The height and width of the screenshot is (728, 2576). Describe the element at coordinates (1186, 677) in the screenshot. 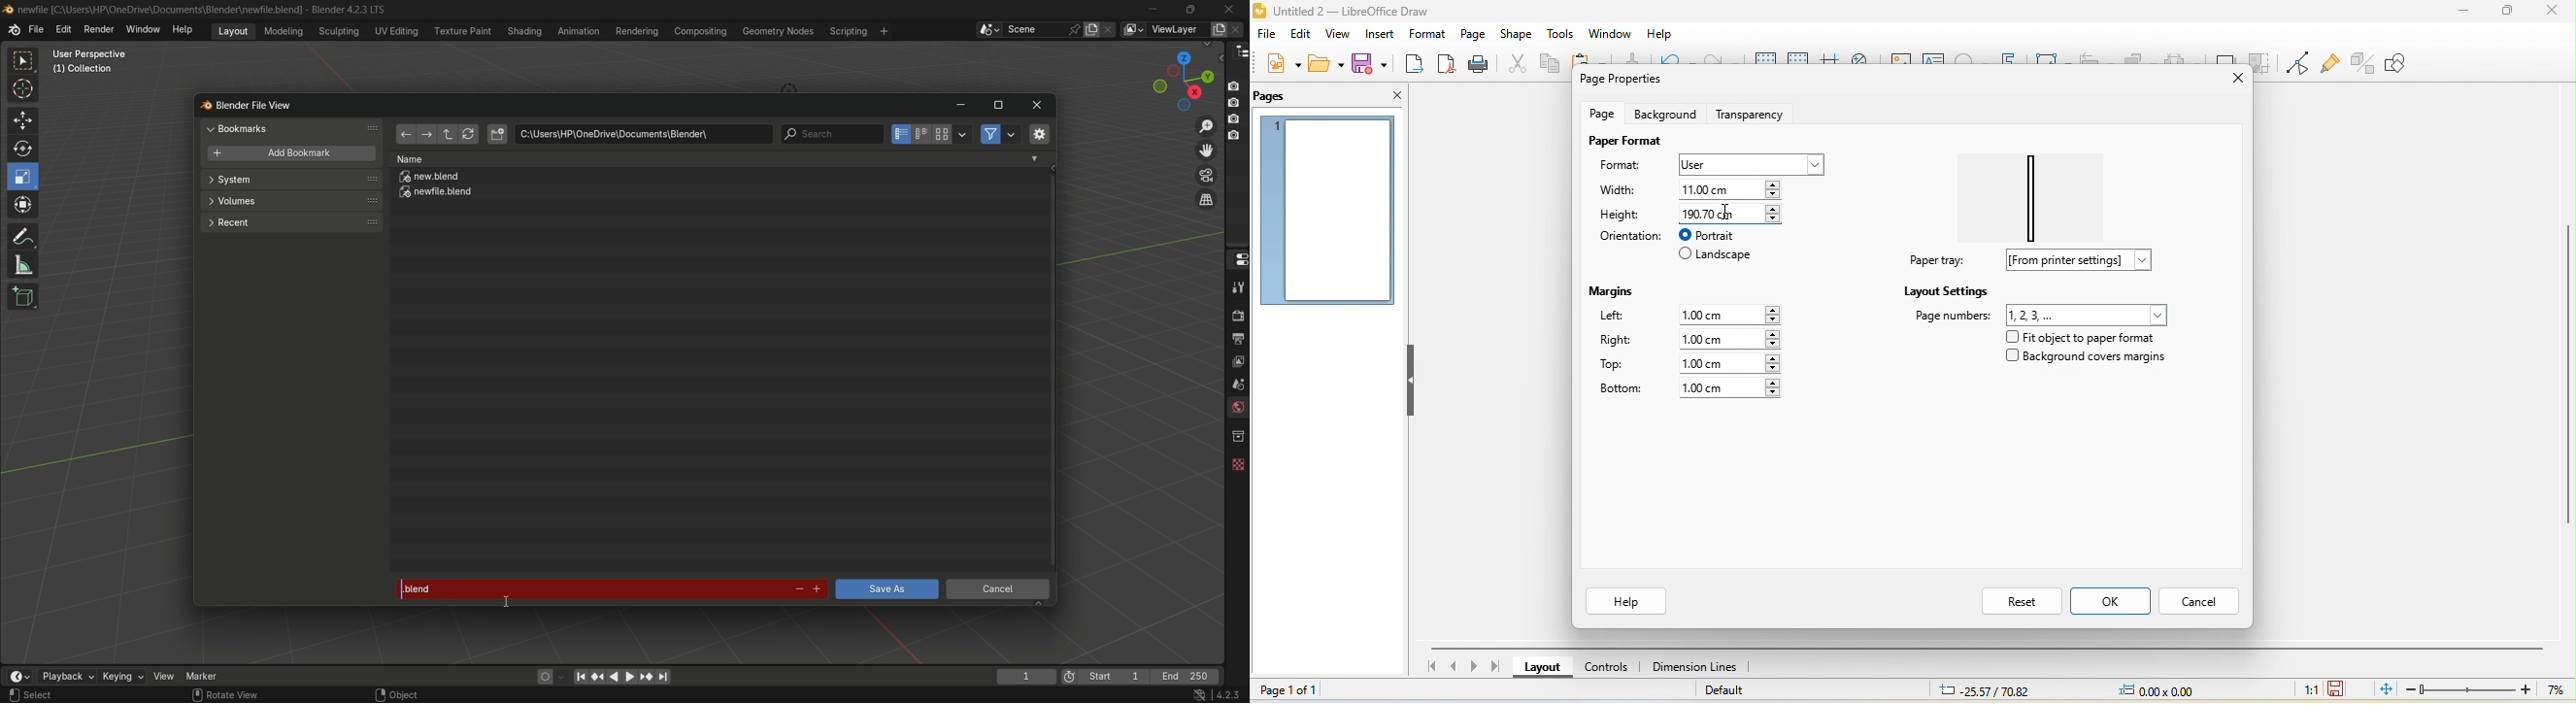

I see `final frame of the playback` at that location.